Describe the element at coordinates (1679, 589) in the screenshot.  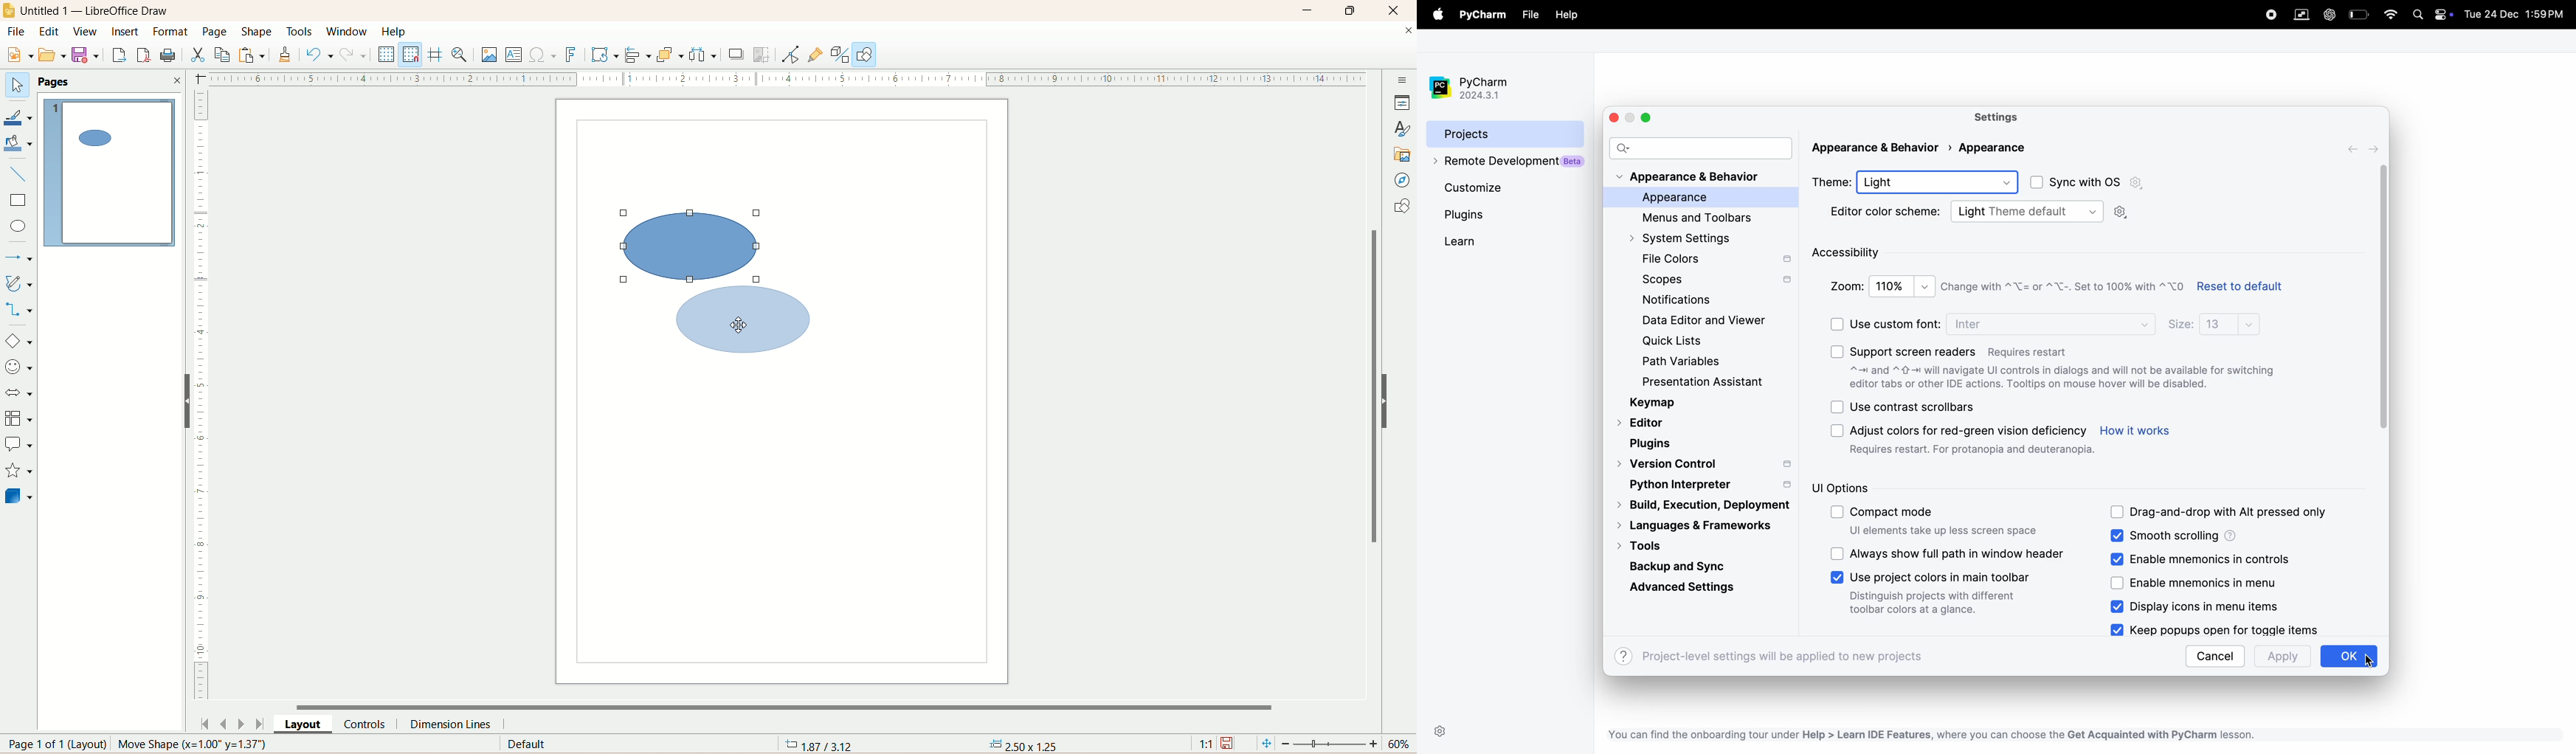
I see `advance settings` at that location.